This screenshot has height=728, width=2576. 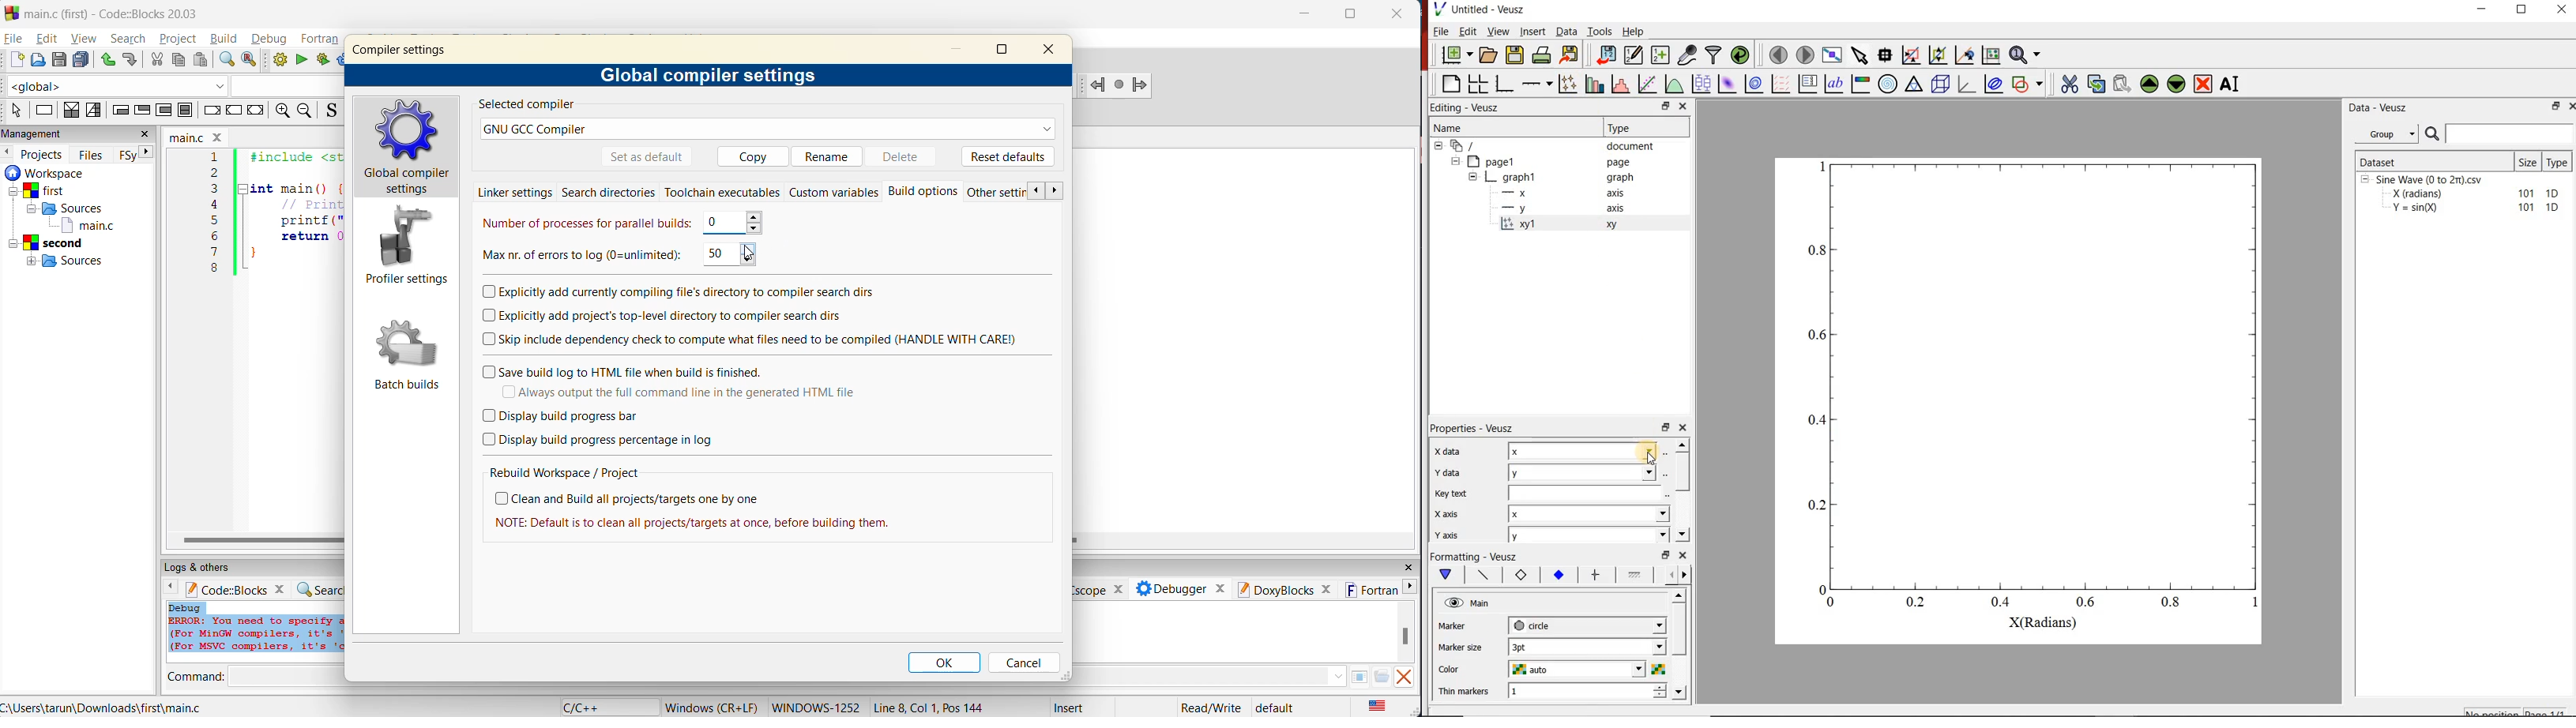 I want to click on read data points, so click(x=1885, y=54).